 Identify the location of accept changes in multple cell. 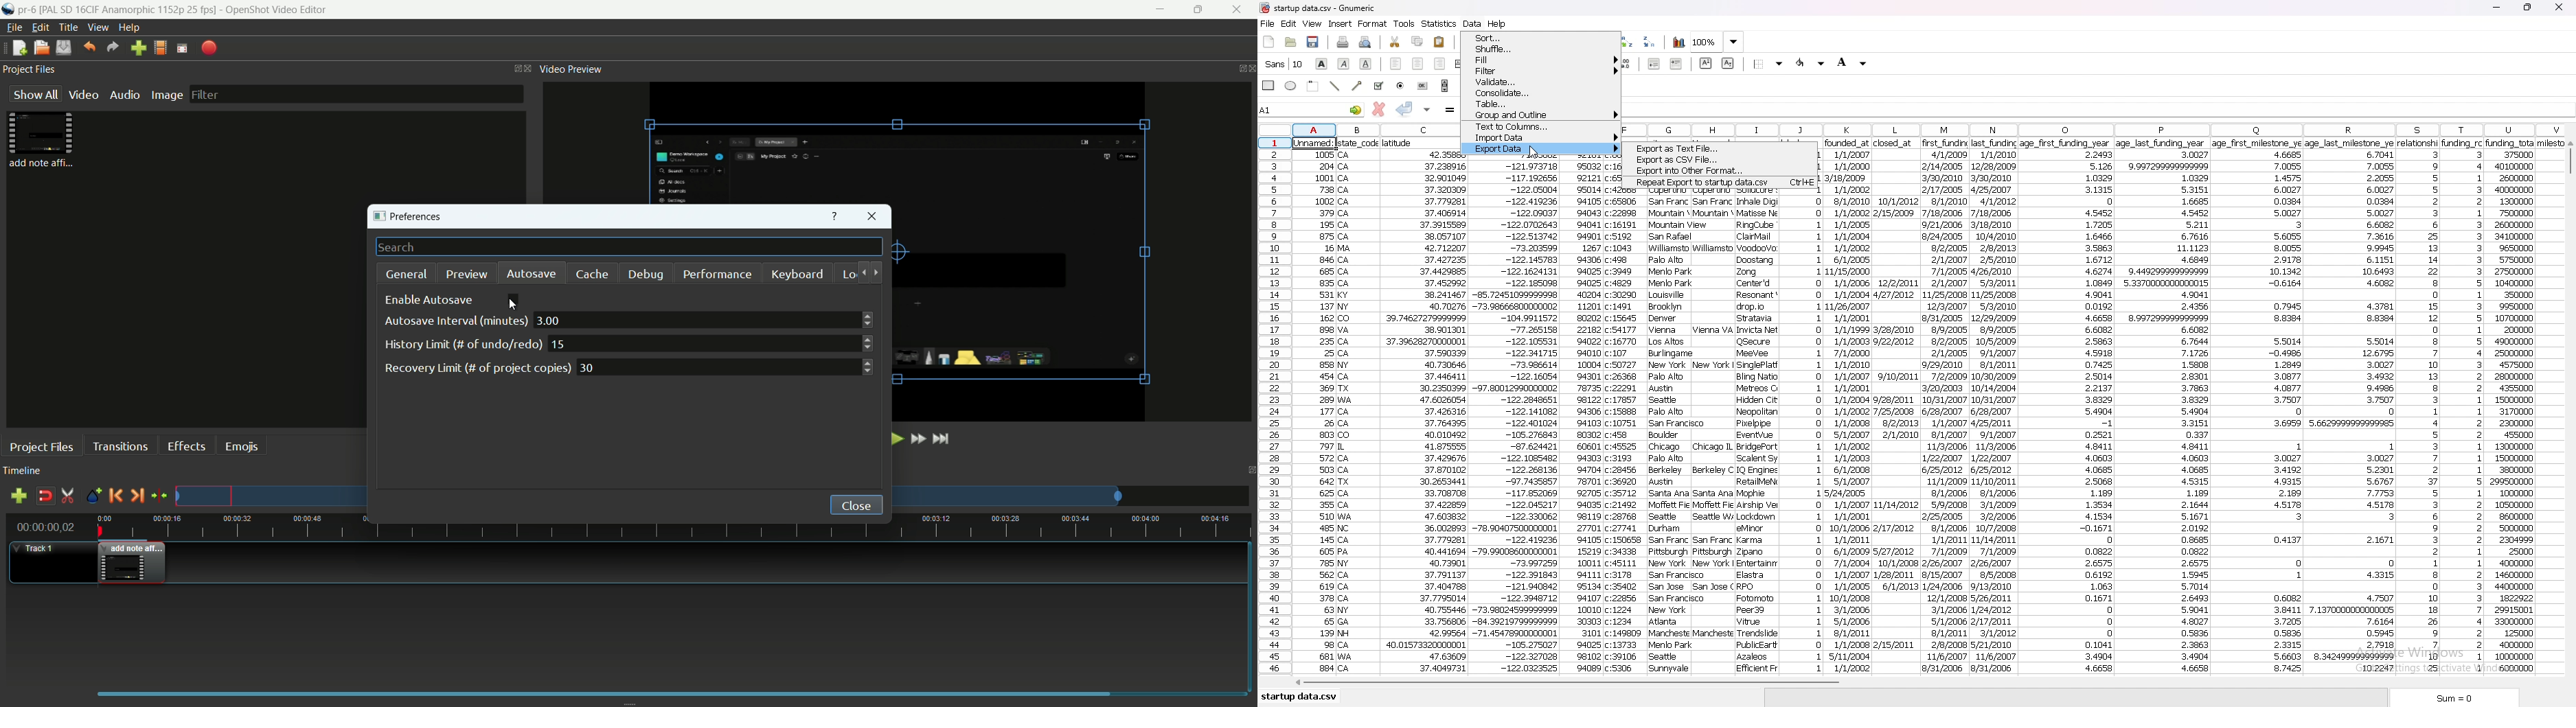
(1426, 110).